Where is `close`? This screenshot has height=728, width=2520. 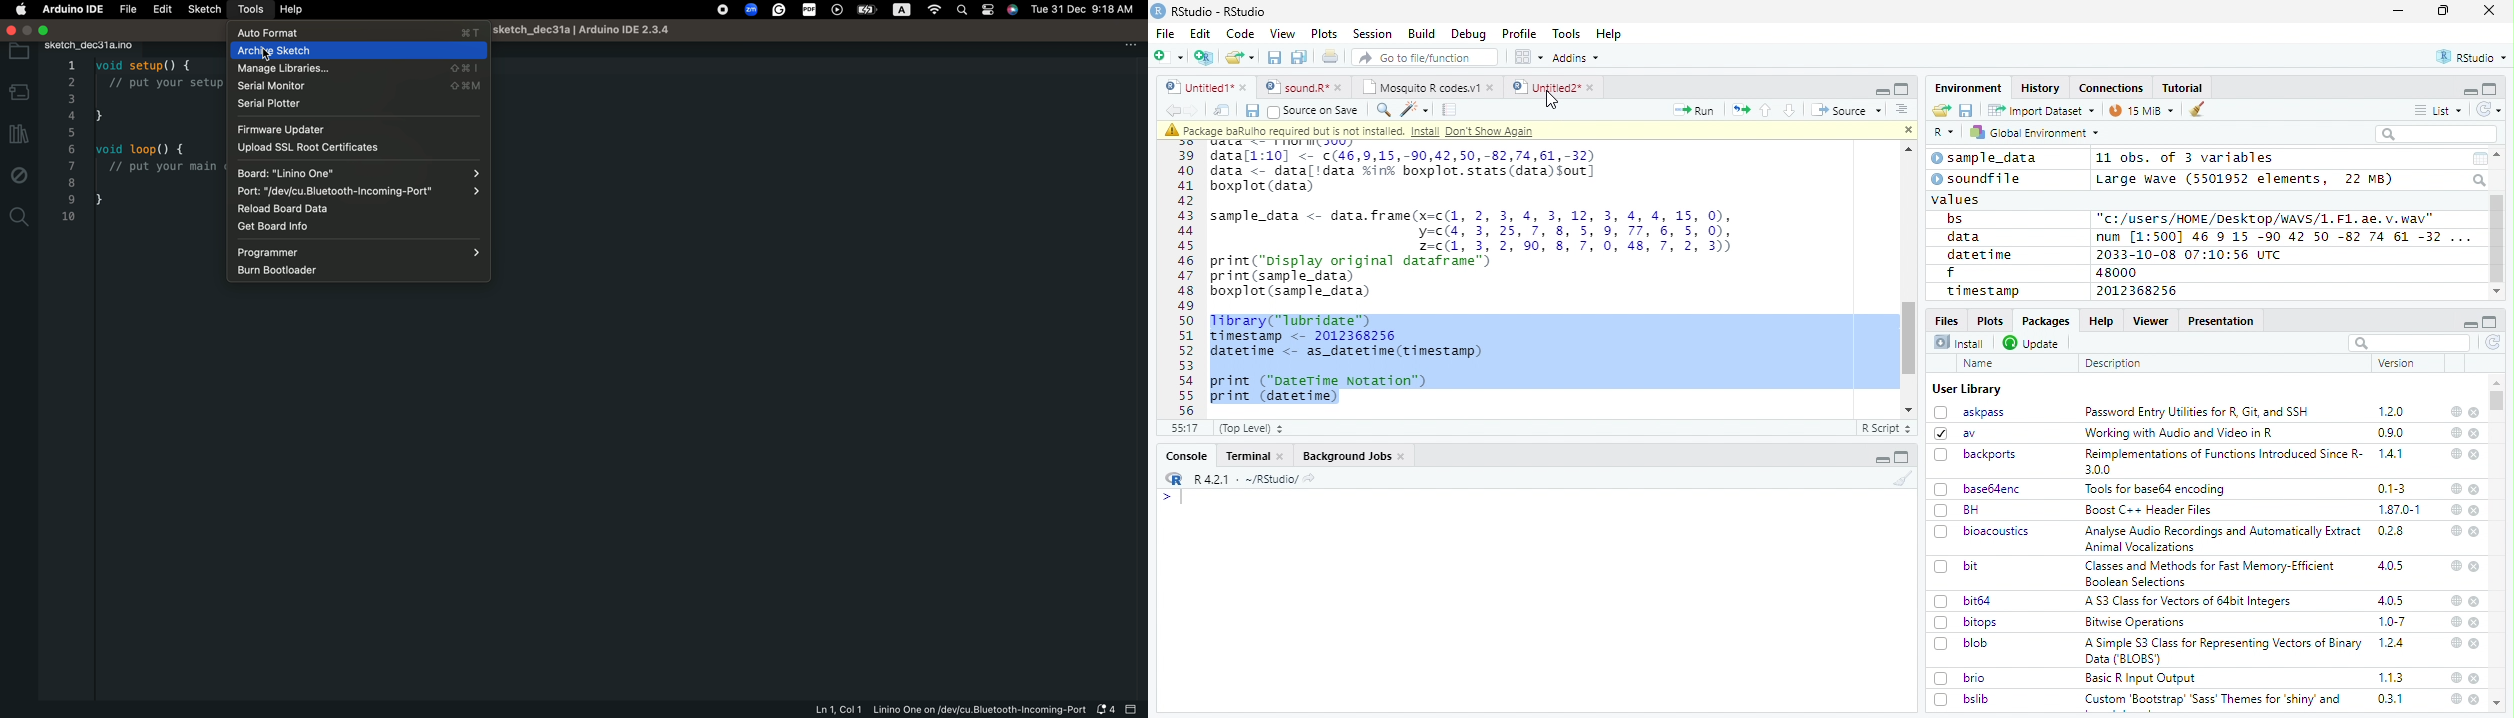
close is located at coordinates (2474, 489).